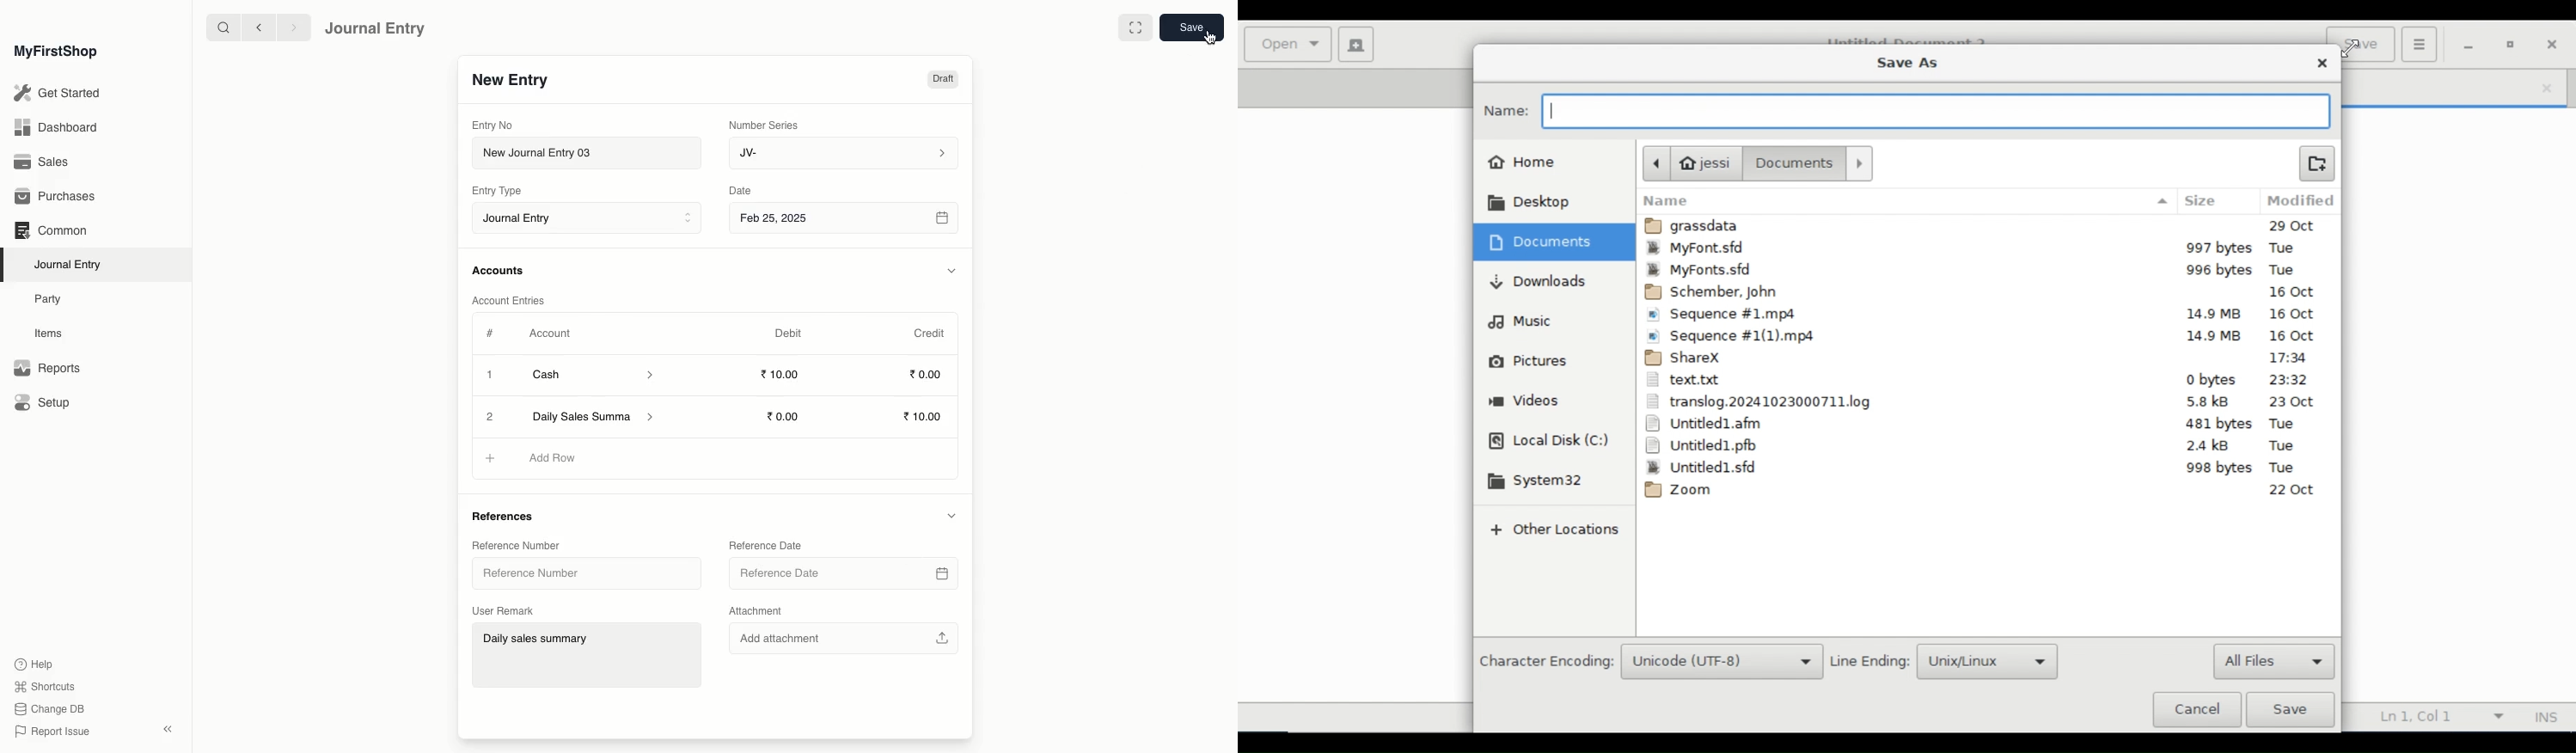  What do you see at coordinates (1207, 43) in the screenshot?
I see `cursor` at bounding box center [1207, 43].